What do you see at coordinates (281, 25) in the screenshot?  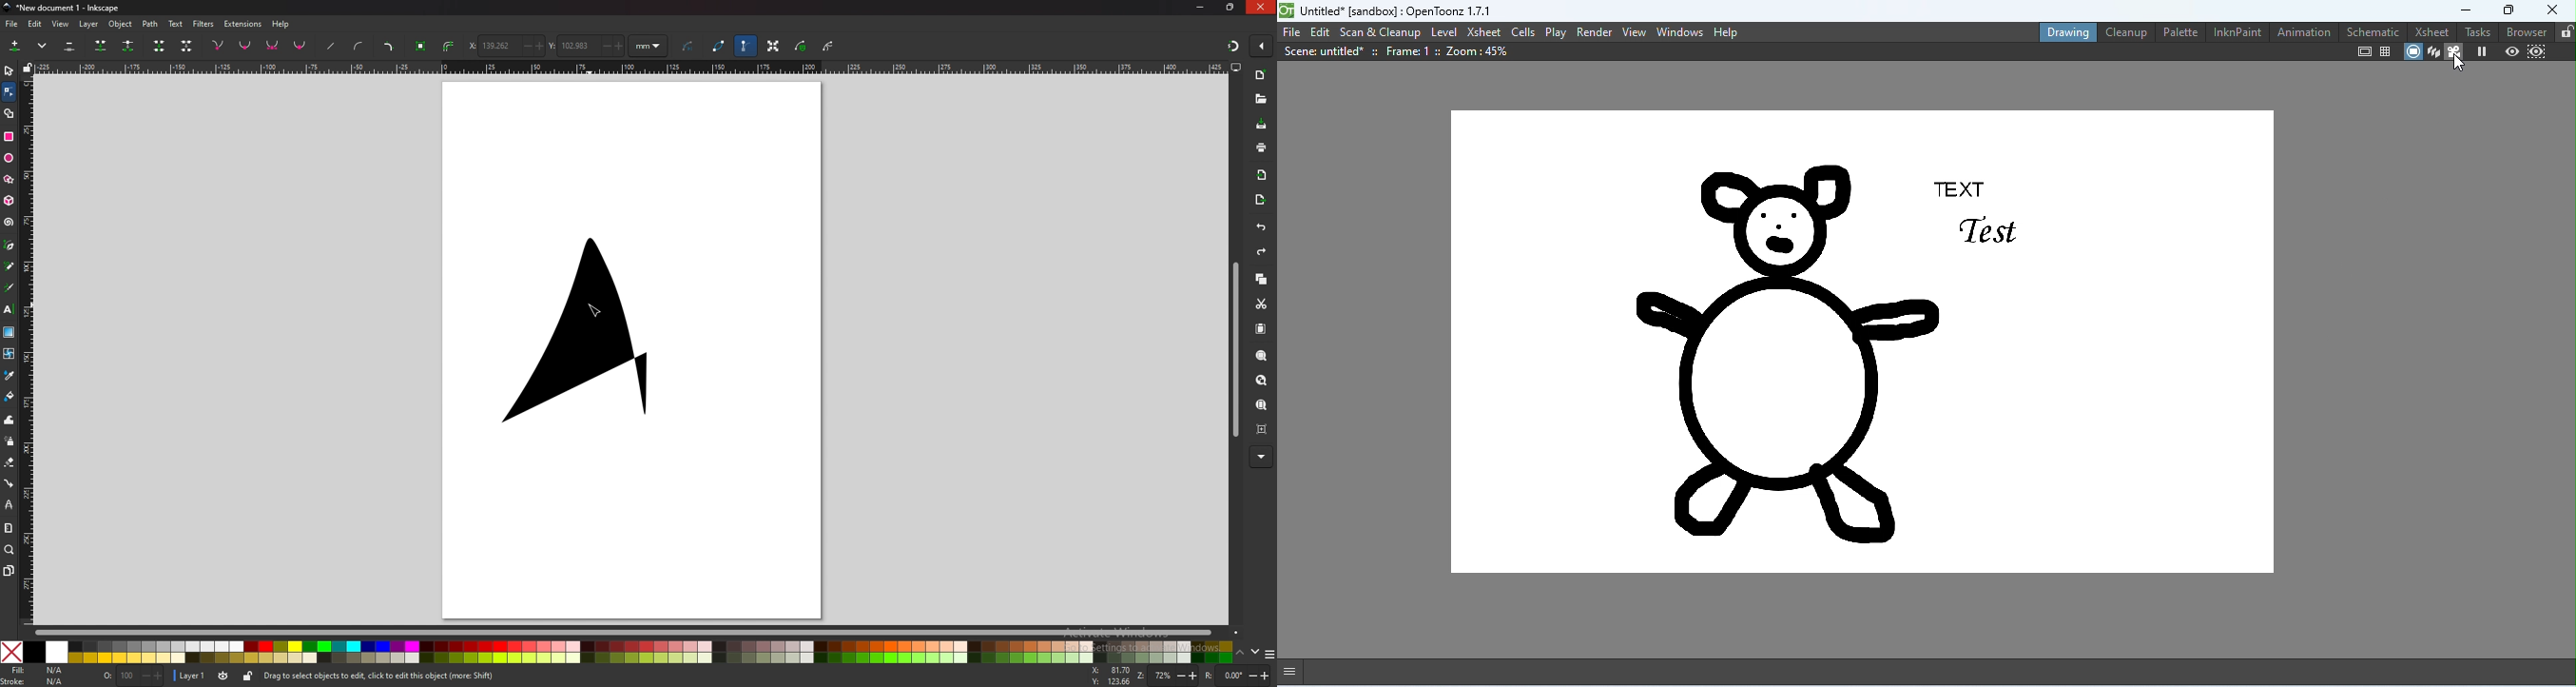 I see `help` at bounding box center [281, 25].